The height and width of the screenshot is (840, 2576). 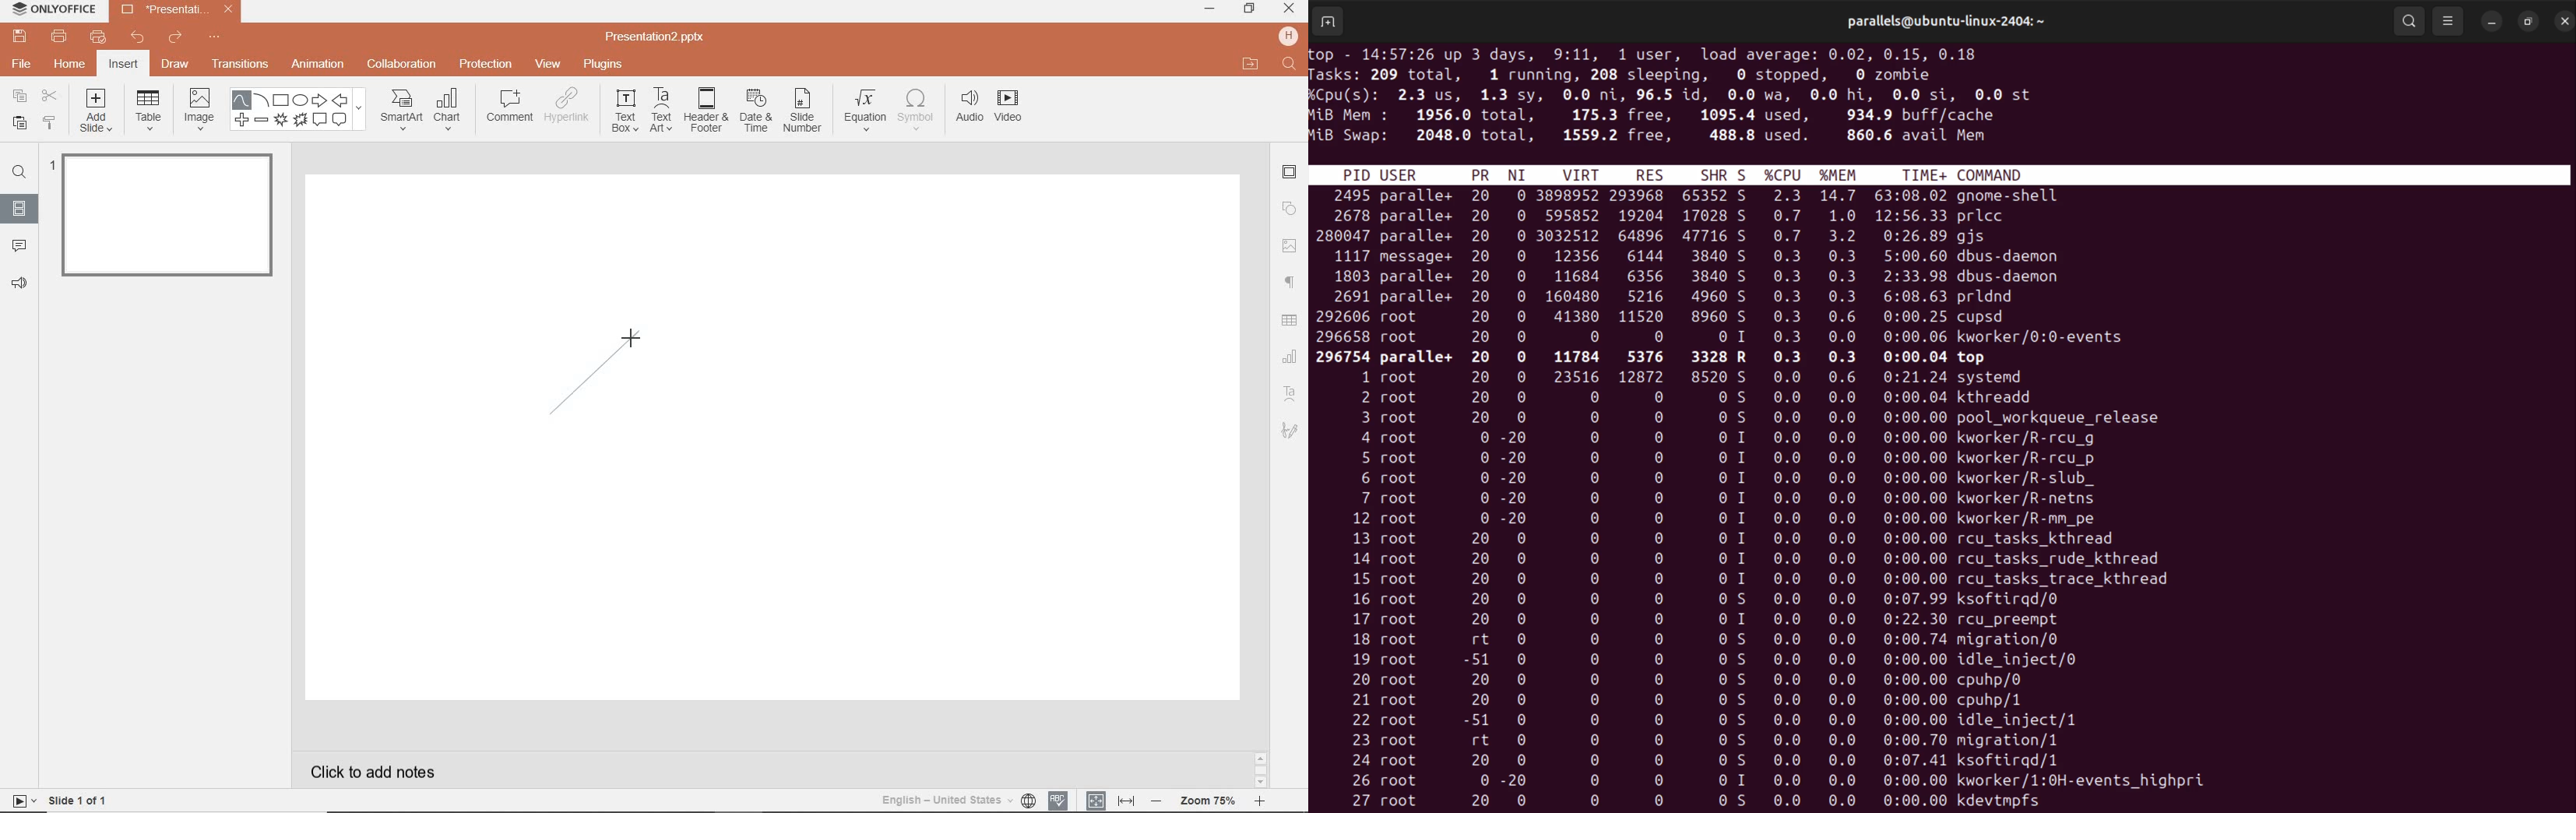 What do you see at coordinates (970, 107) in the screenshot?
I see `AUDIO` at bounding box center [970, 107].